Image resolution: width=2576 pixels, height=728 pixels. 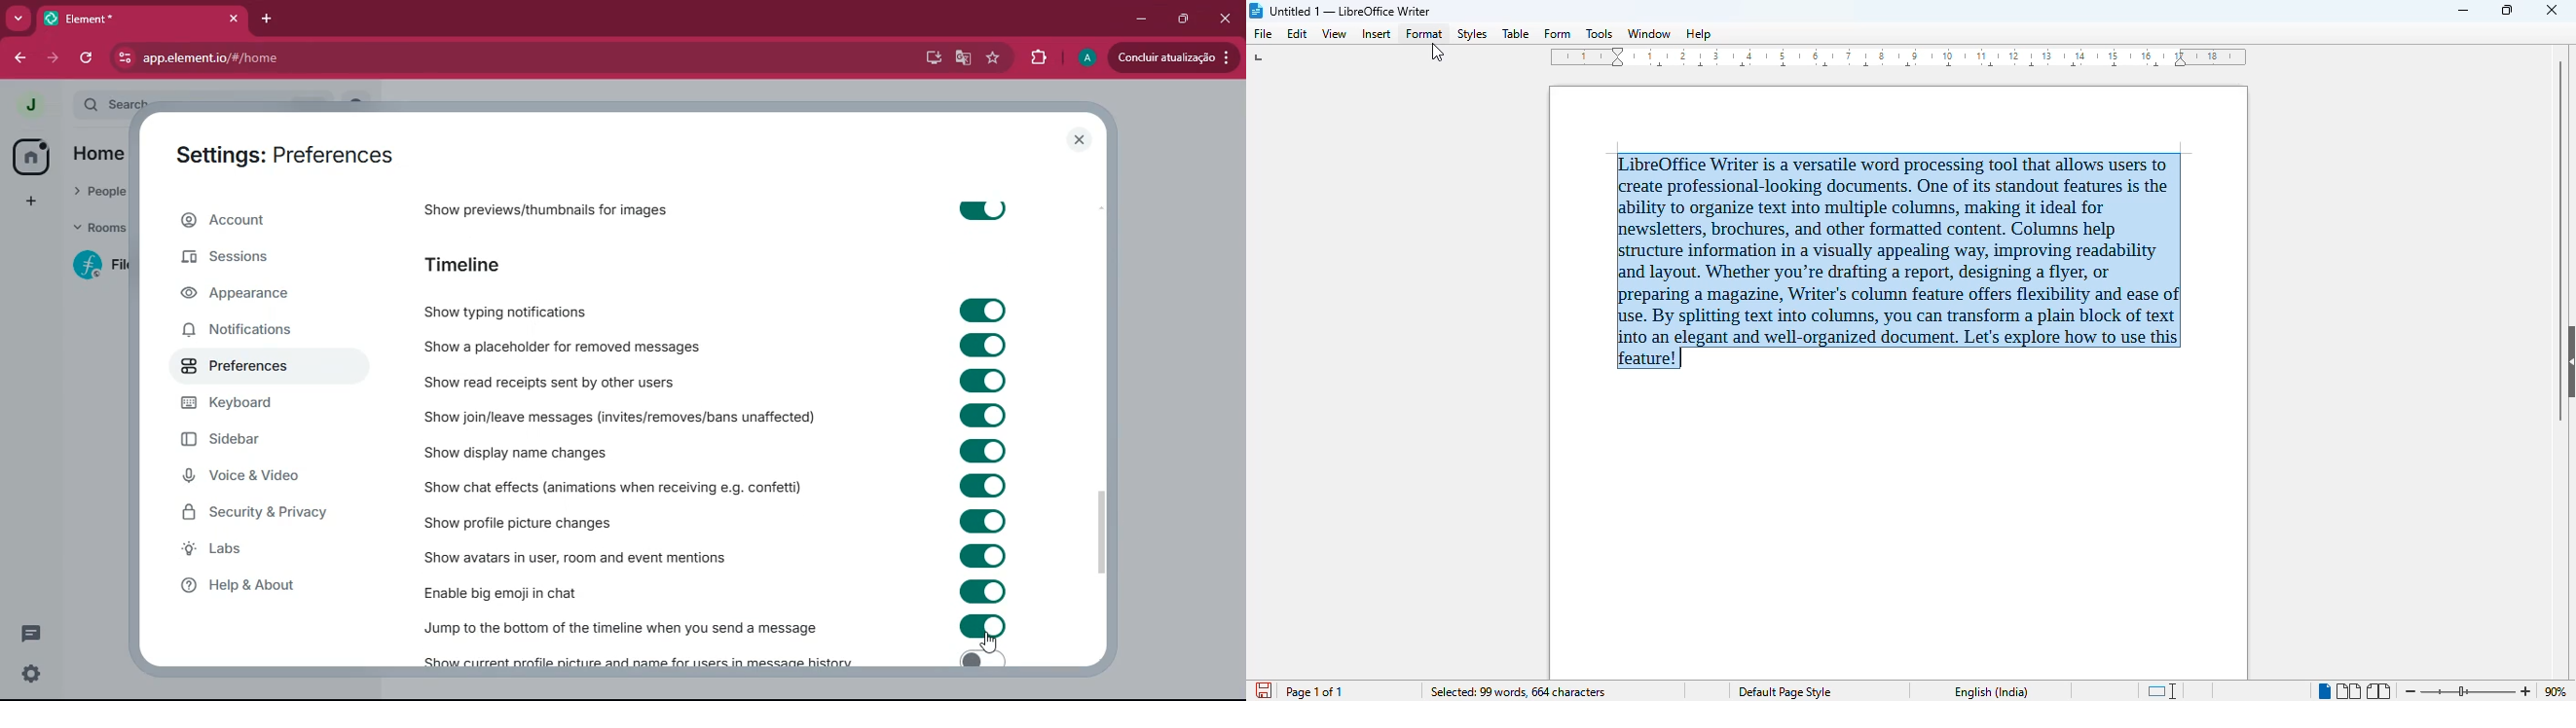 I want to click on insert, so click(x=1376, y=34).